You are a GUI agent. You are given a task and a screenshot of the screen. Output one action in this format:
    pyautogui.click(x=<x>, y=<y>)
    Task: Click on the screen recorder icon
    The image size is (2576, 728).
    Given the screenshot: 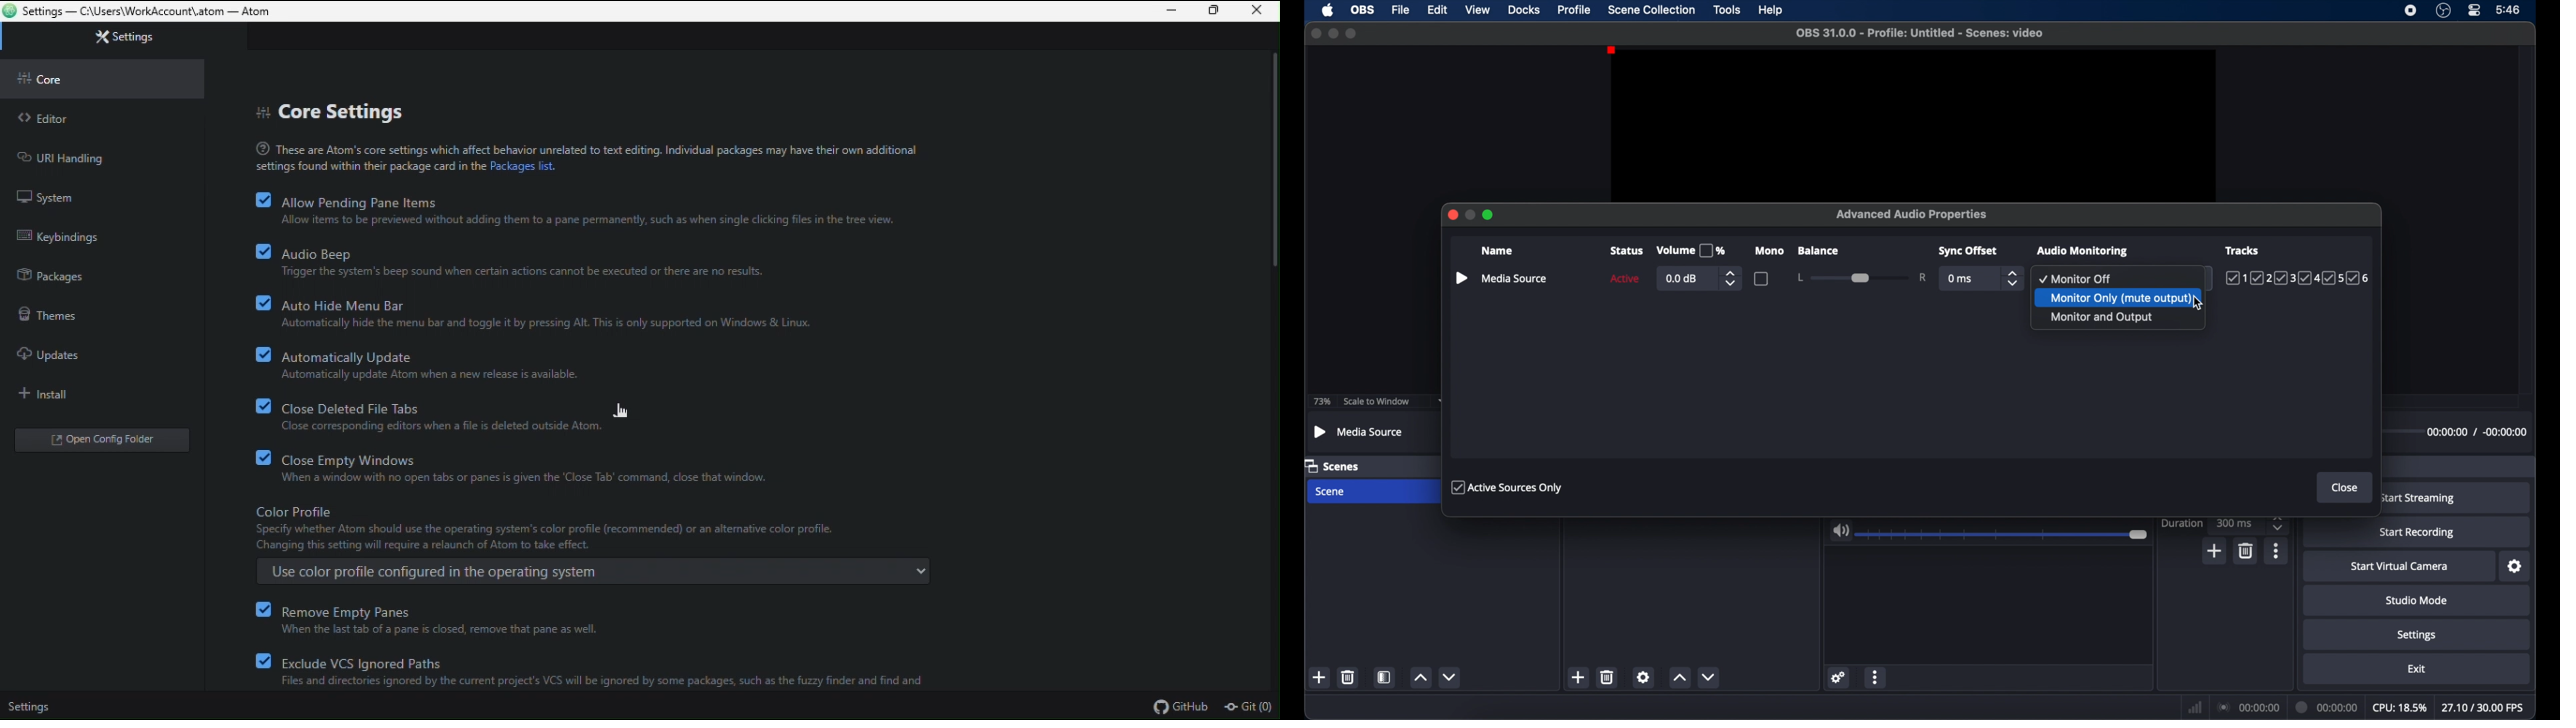 What is the action you would take?
    pyautogui.click(x=2411, y=9)
    